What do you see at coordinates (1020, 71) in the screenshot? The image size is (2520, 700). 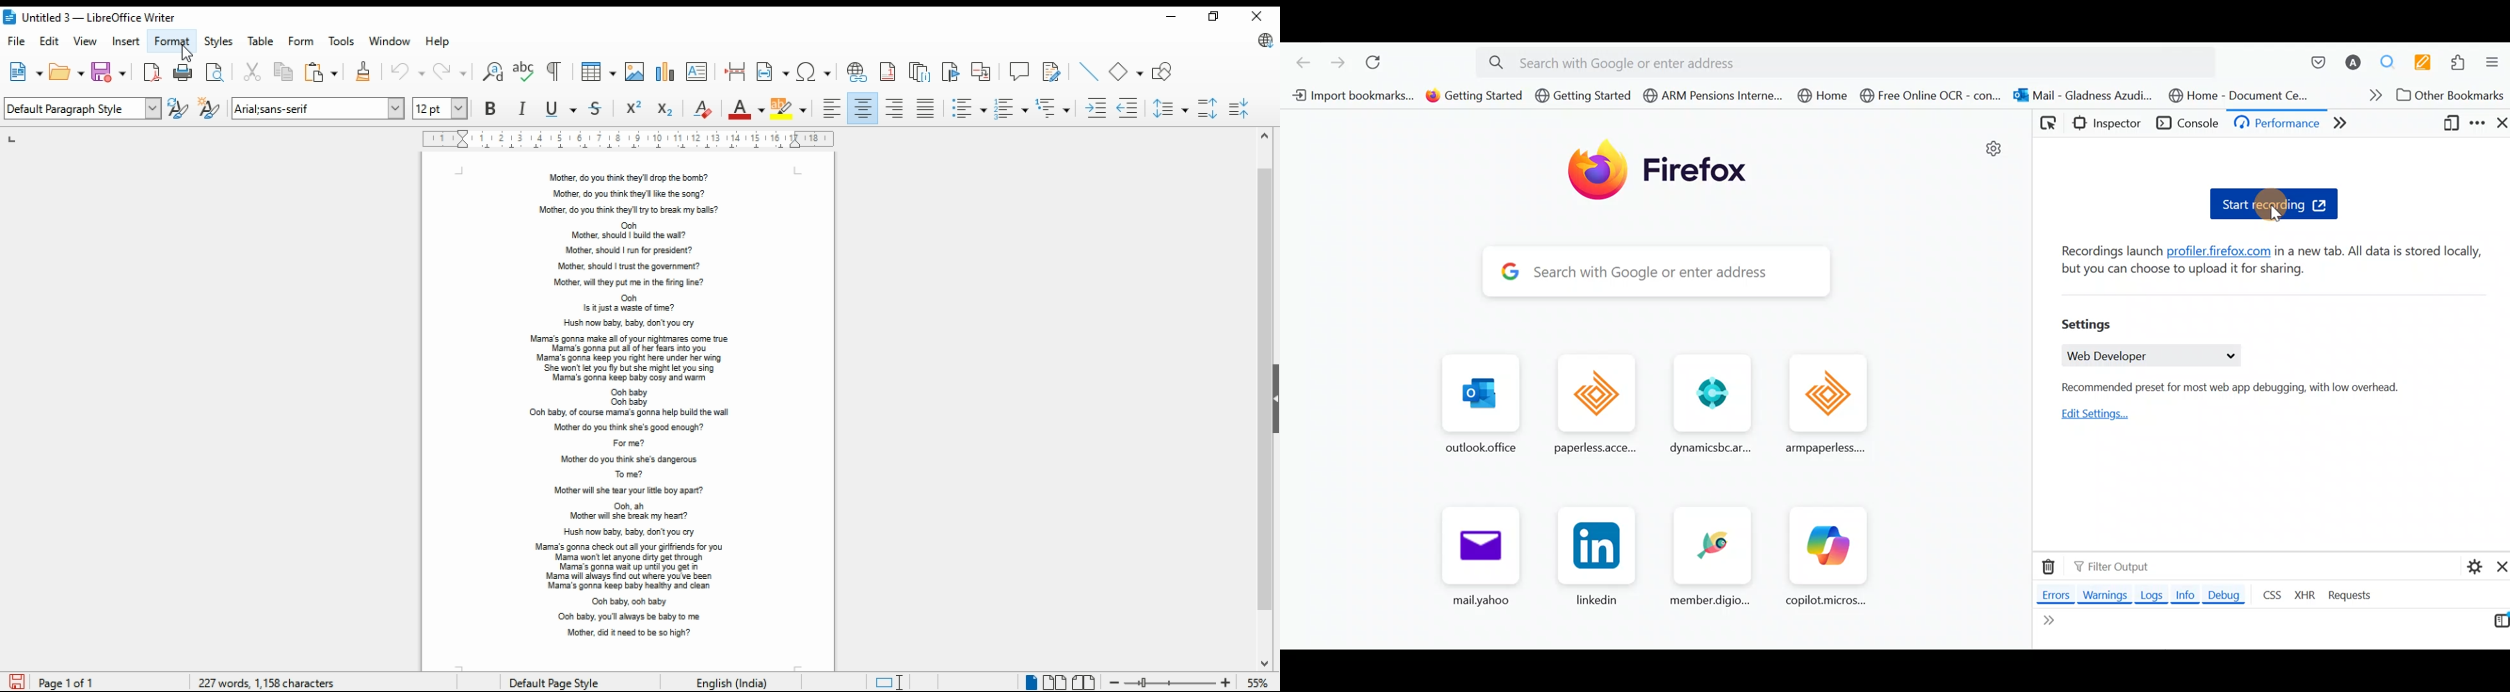 I see `insert comment` at bounding box center [1020, 71].